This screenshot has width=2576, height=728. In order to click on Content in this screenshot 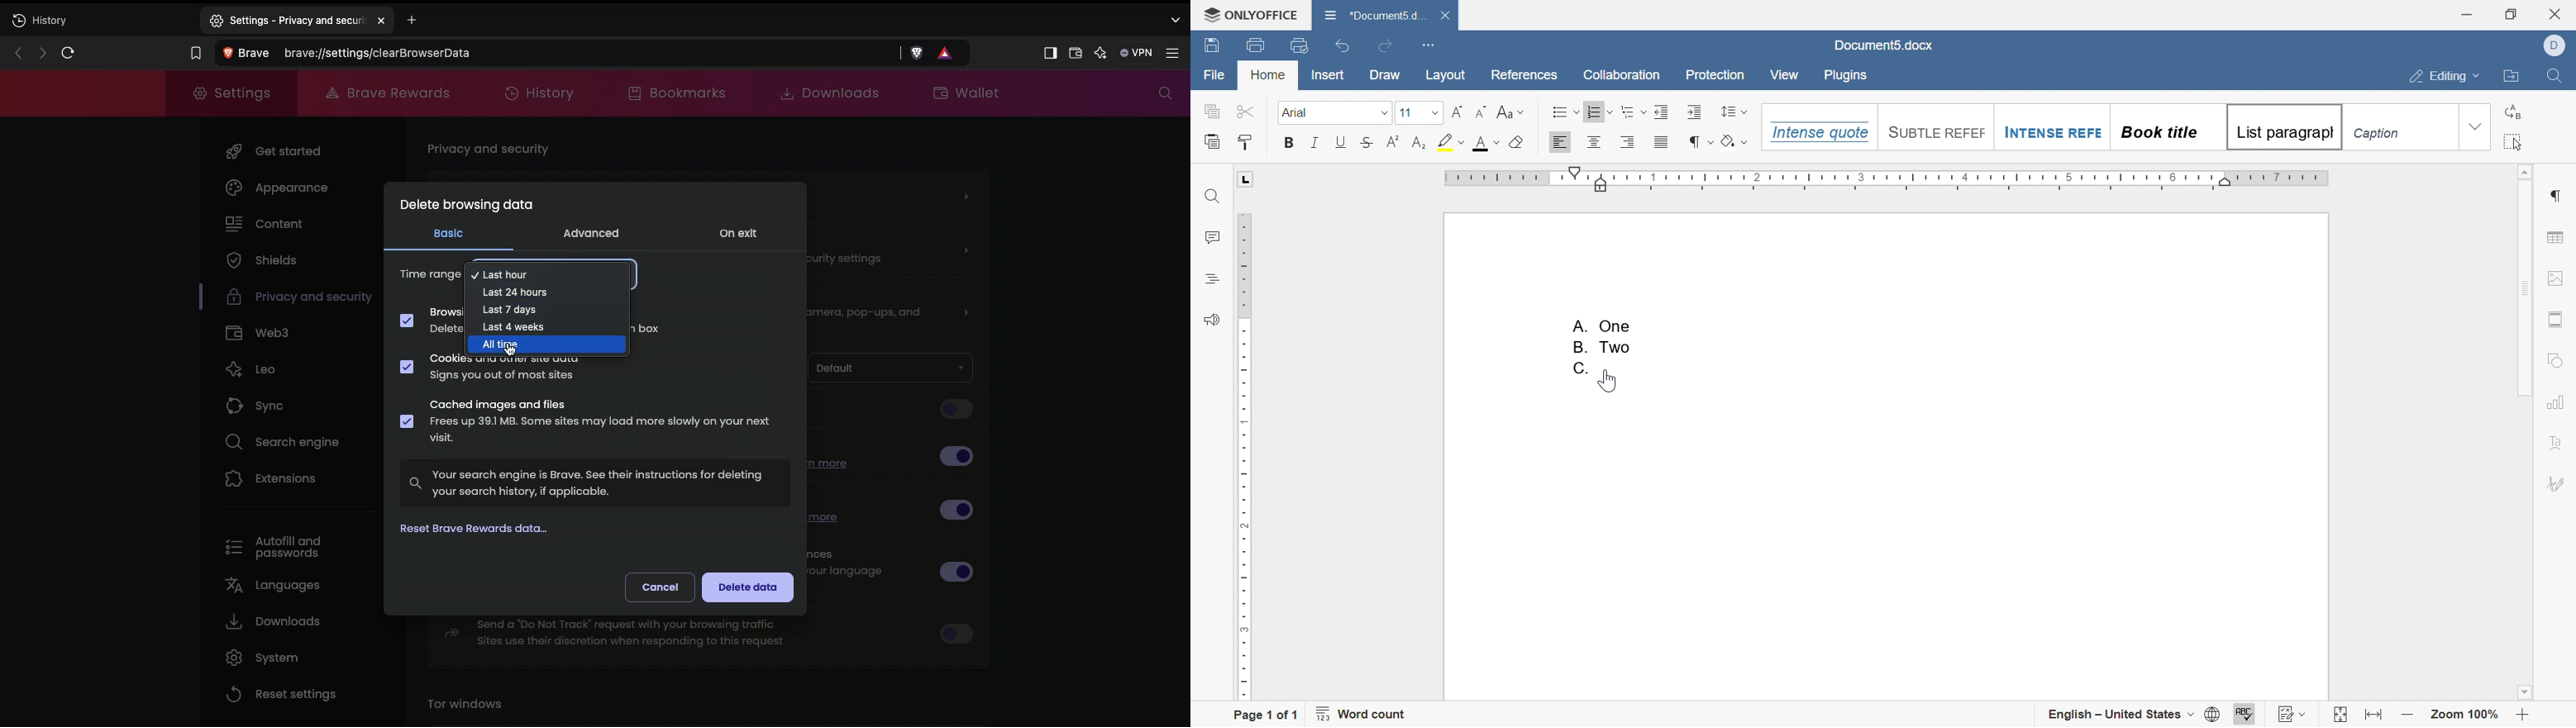, I will do `click(262, 226)`.